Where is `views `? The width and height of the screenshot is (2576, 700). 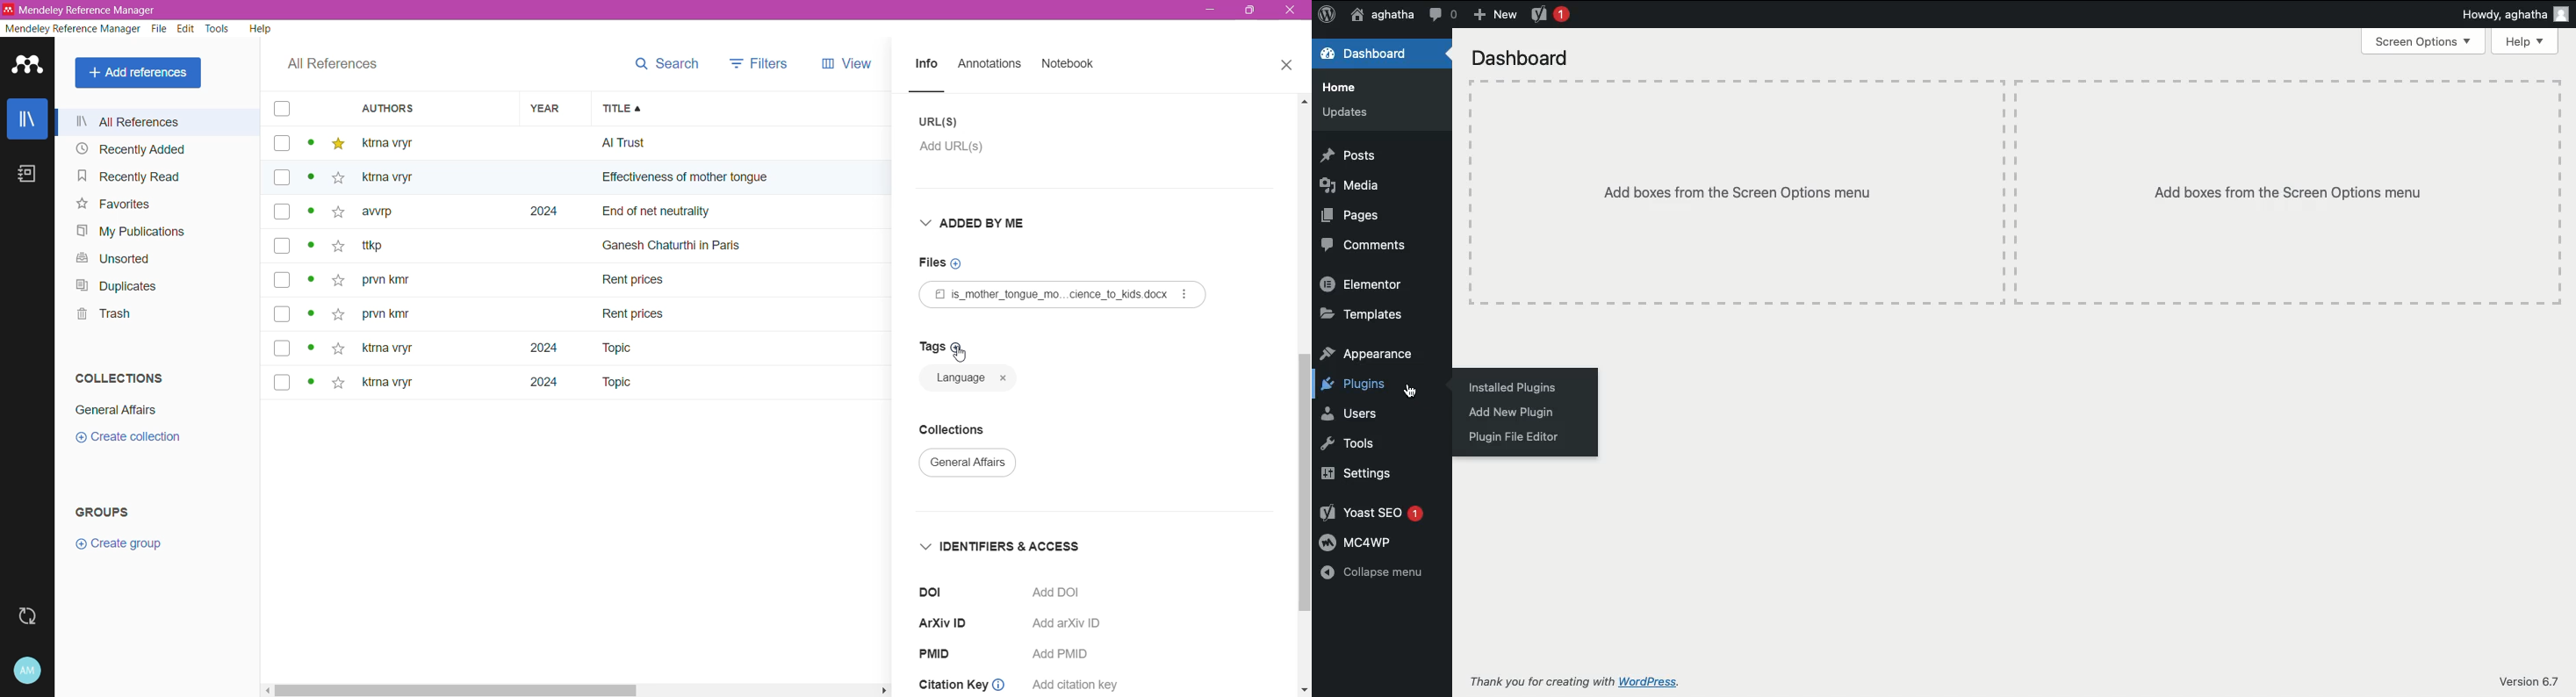
views  is located at coordinates (856, 64).